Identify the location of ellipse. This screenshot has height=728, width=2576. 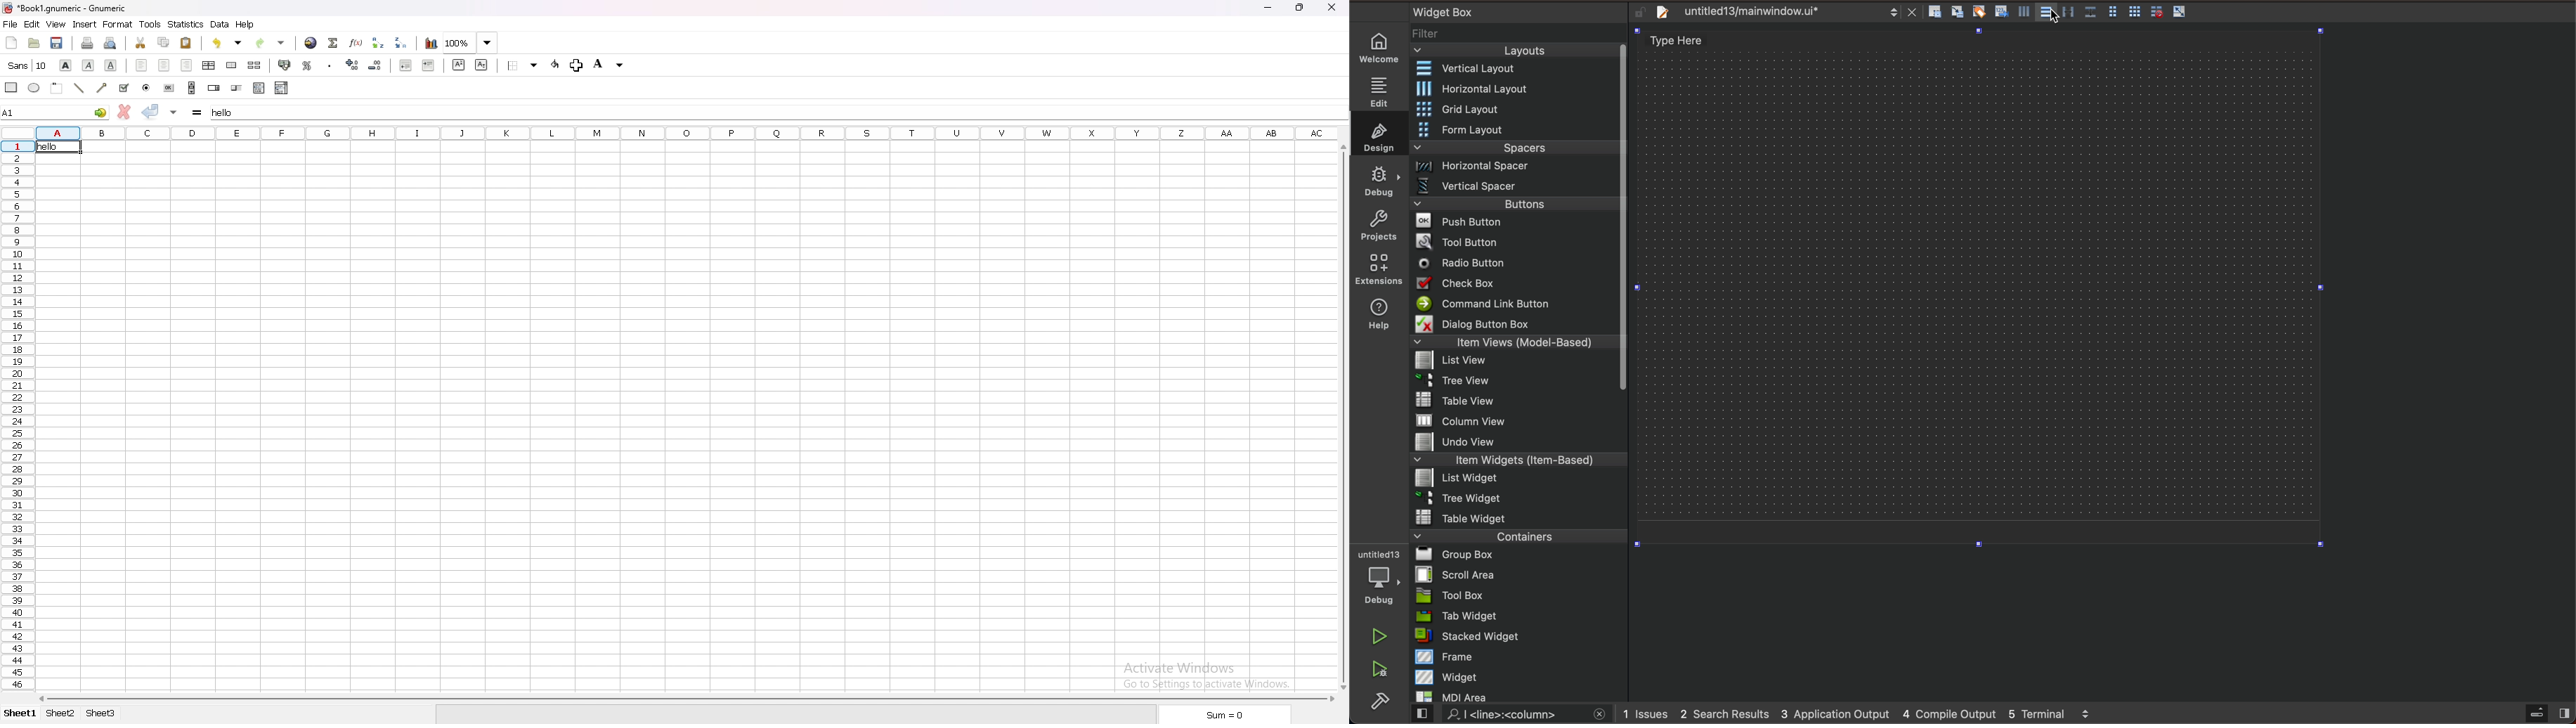
(34, 87).